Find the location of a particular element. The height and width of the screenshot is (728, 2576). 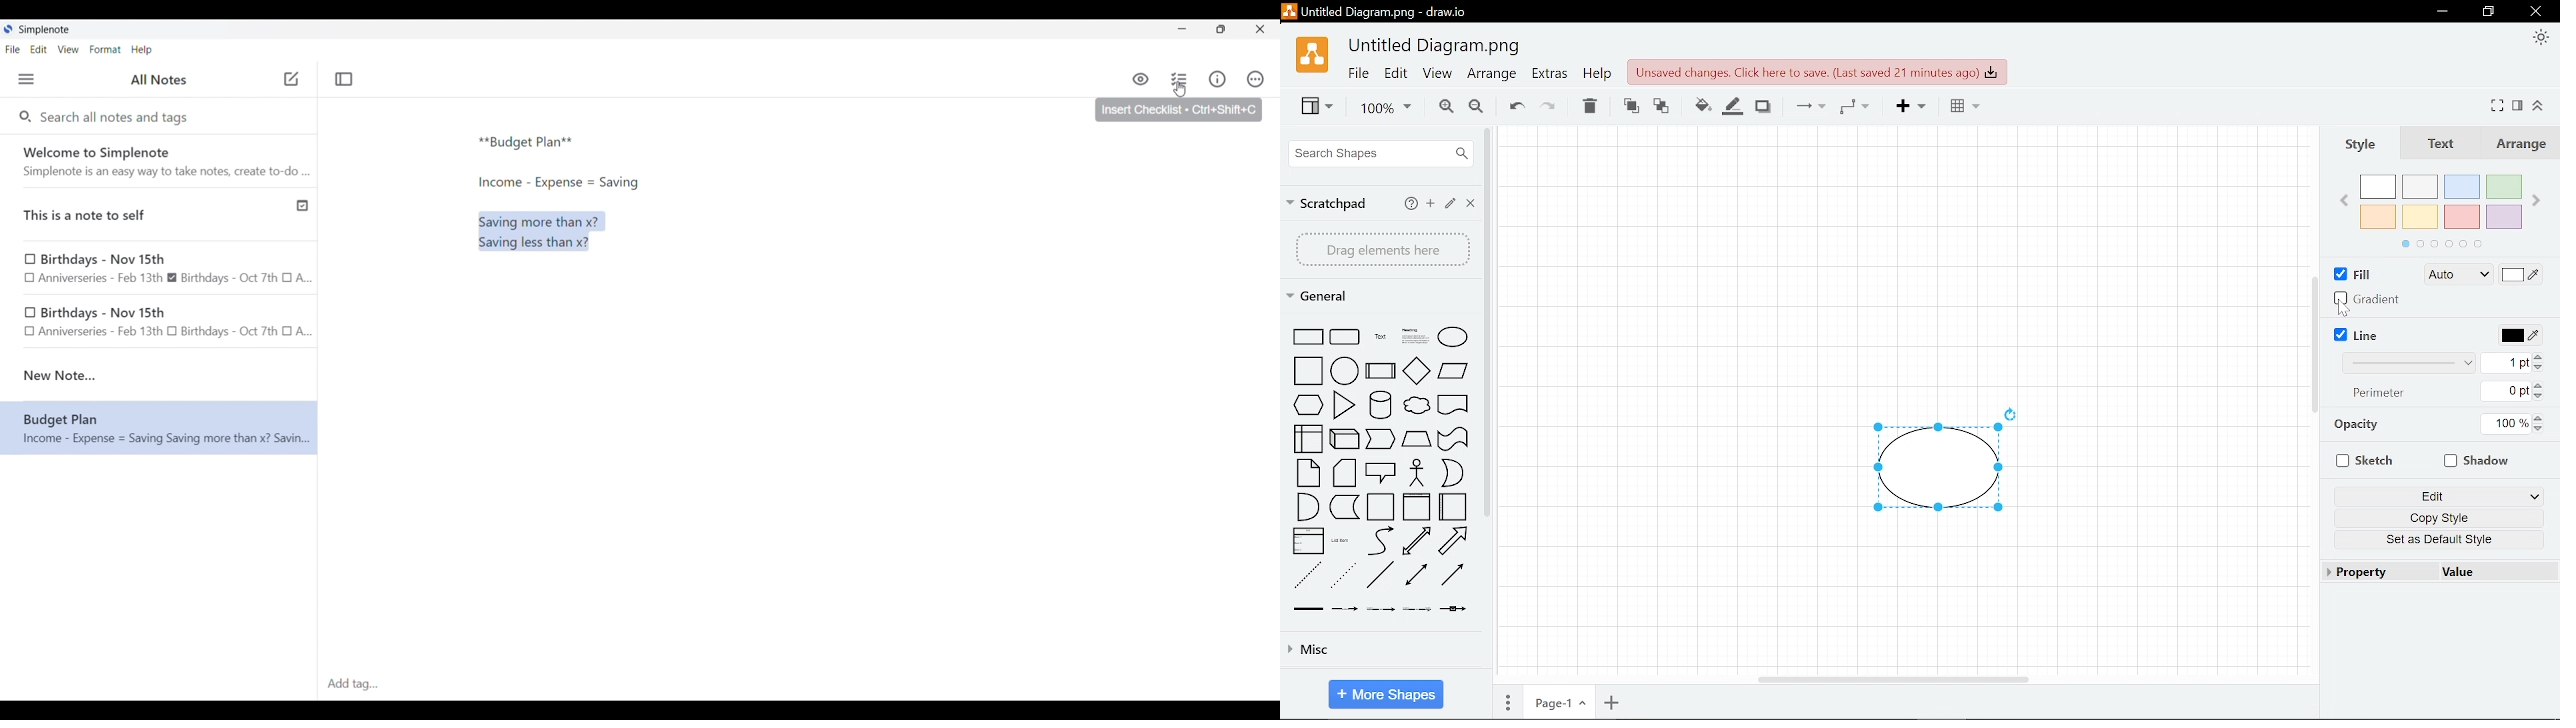

Window name - Untitled Diagram.png - draw.io is located at coordinates (1382, 12).